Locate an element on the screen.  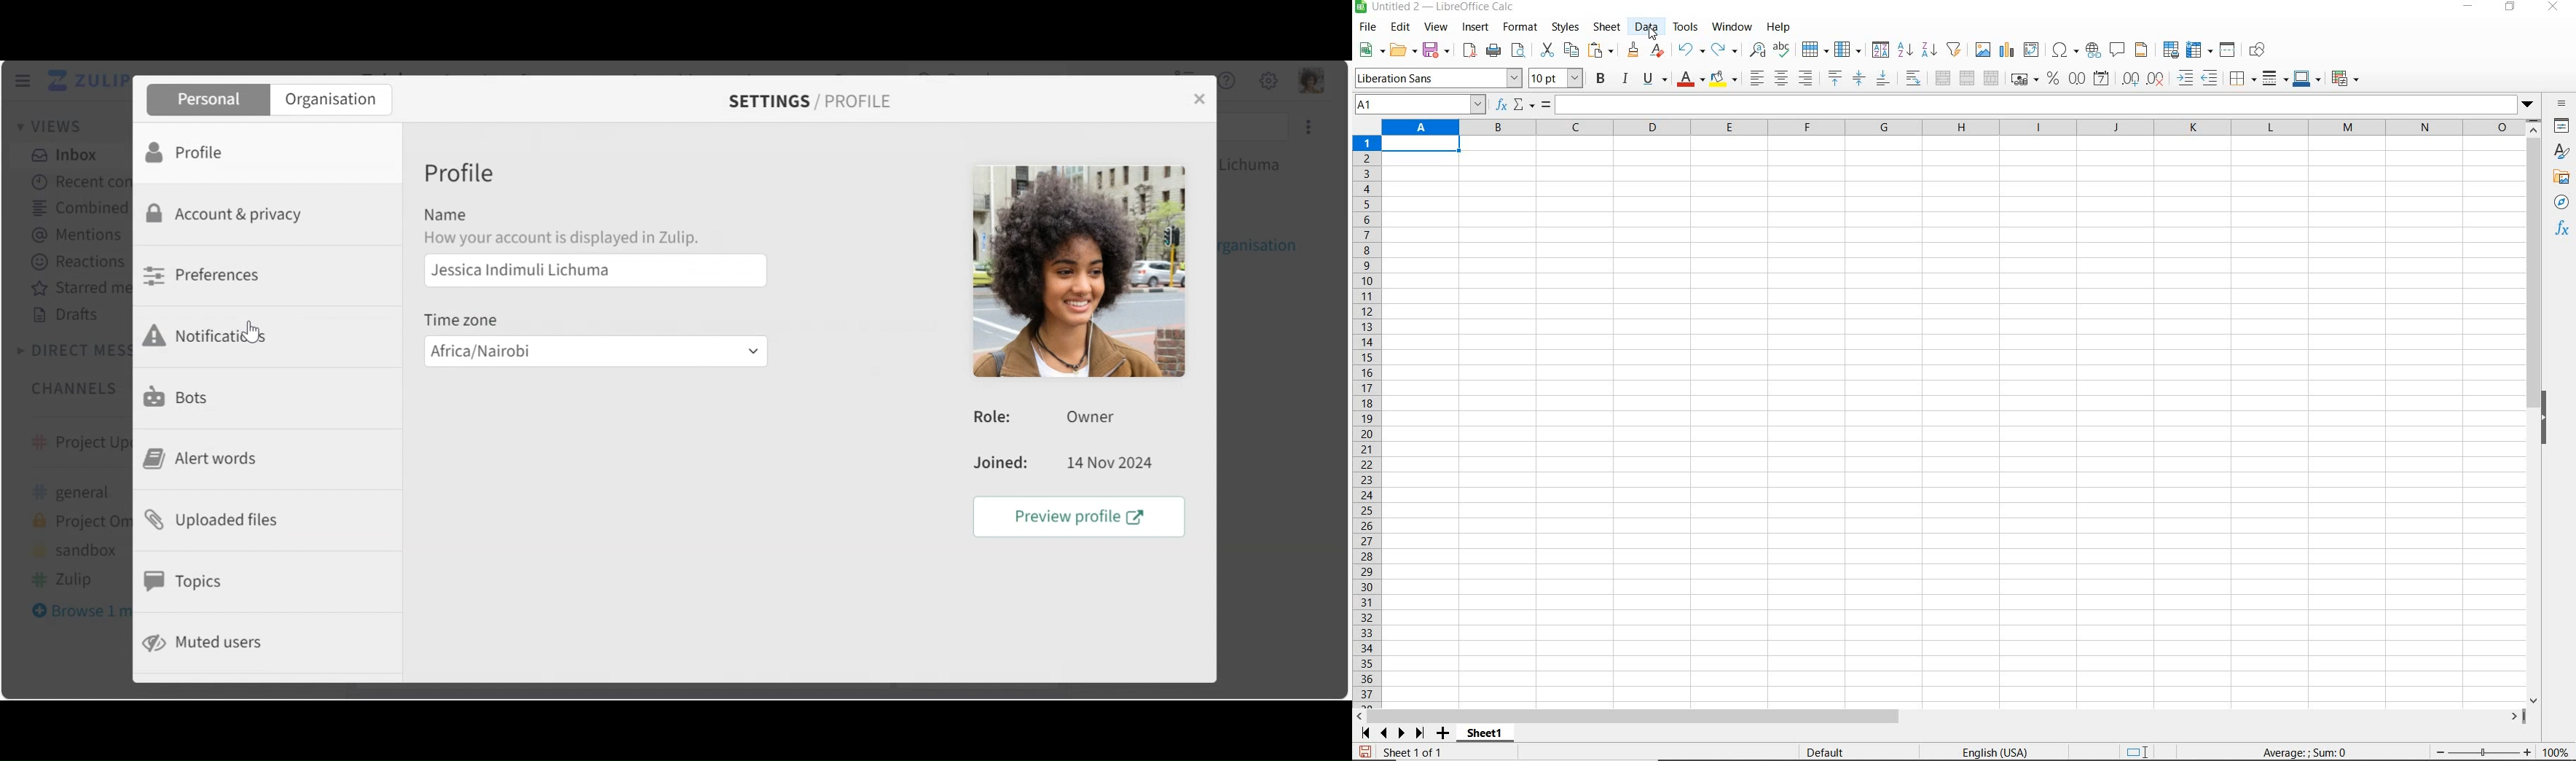
export as pdf is located at coordinates (1469, 50).